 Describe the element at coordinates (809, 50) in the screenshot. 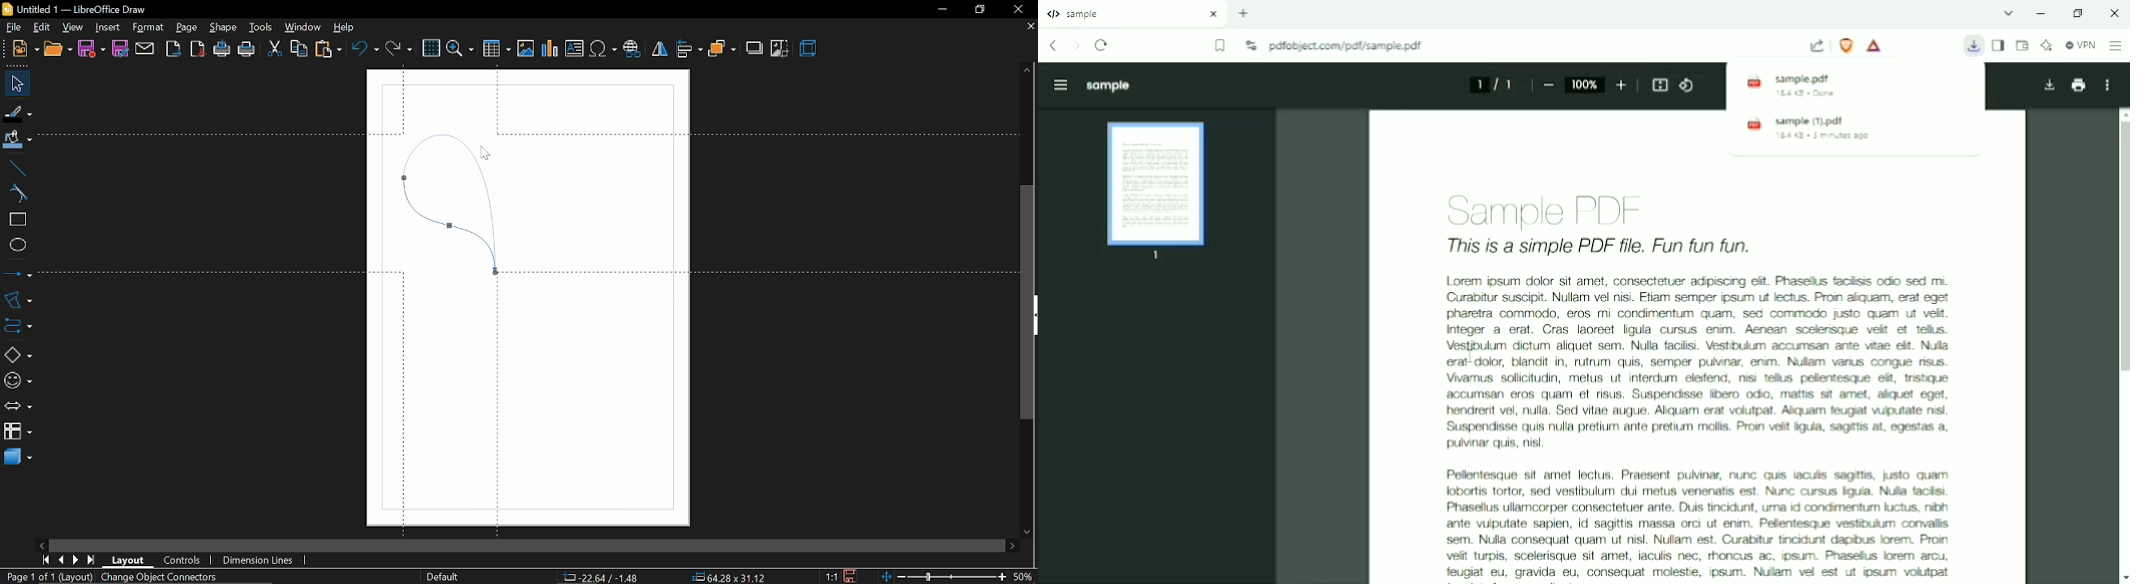

I see `3d effect` at that location.